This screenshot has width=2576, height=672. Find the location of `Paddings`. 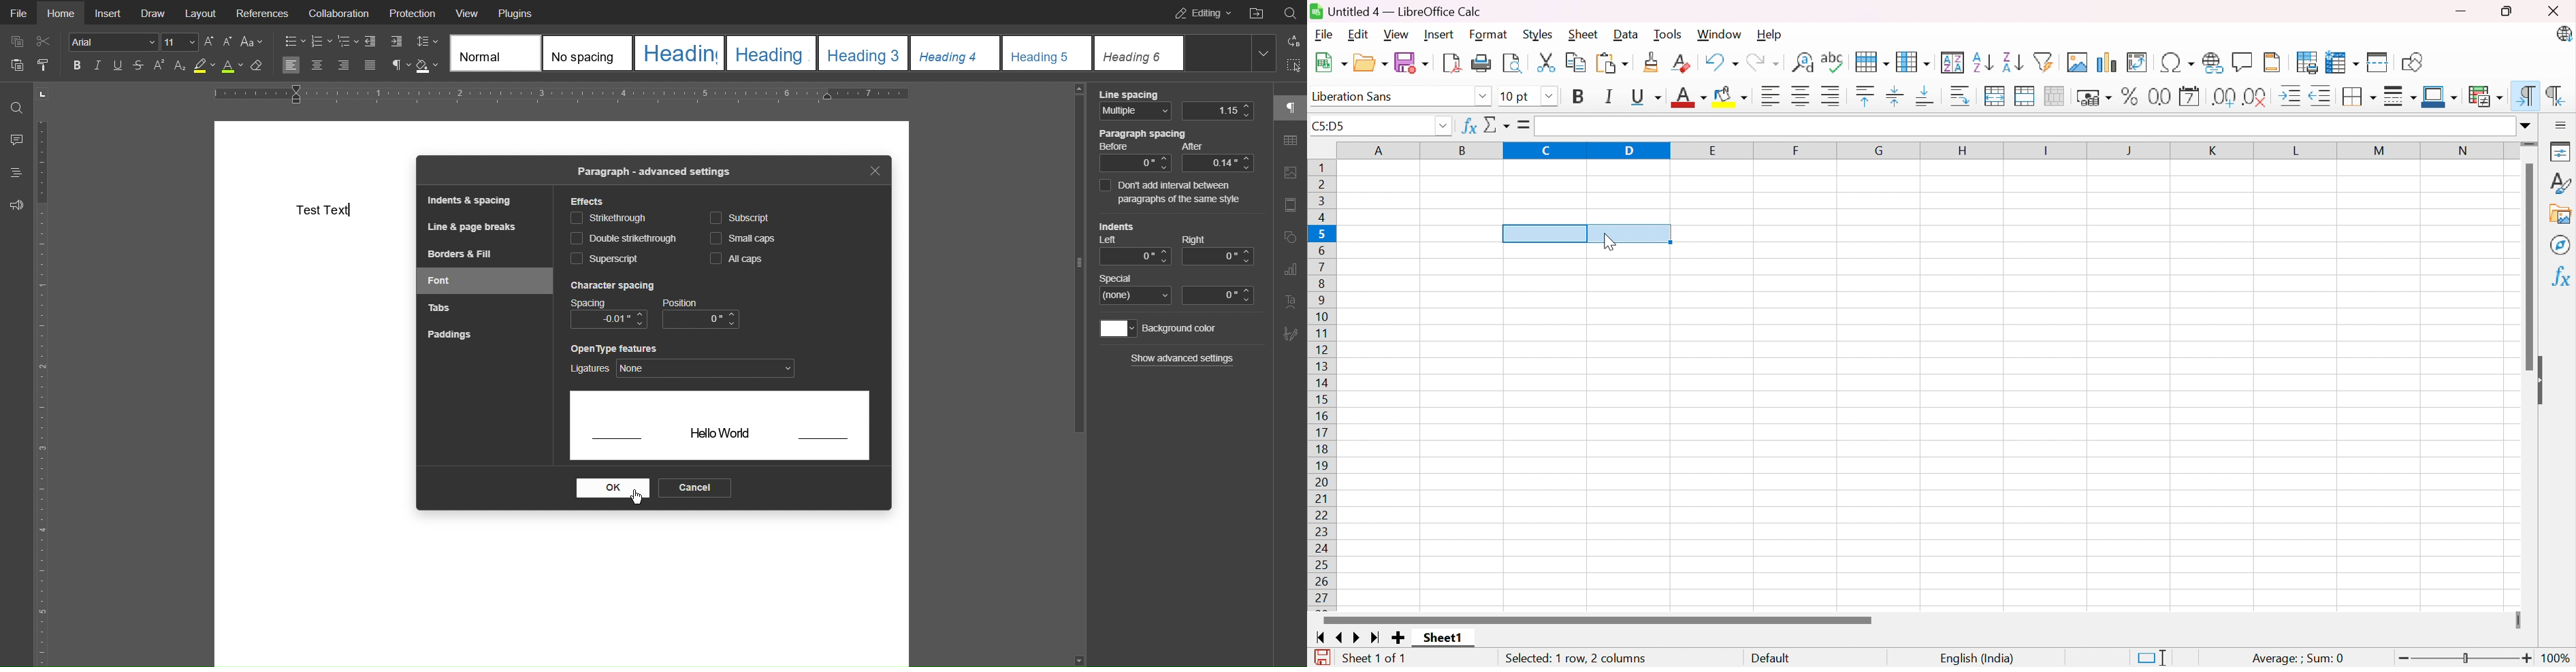

Paddings is located at coordinates (447, 334).